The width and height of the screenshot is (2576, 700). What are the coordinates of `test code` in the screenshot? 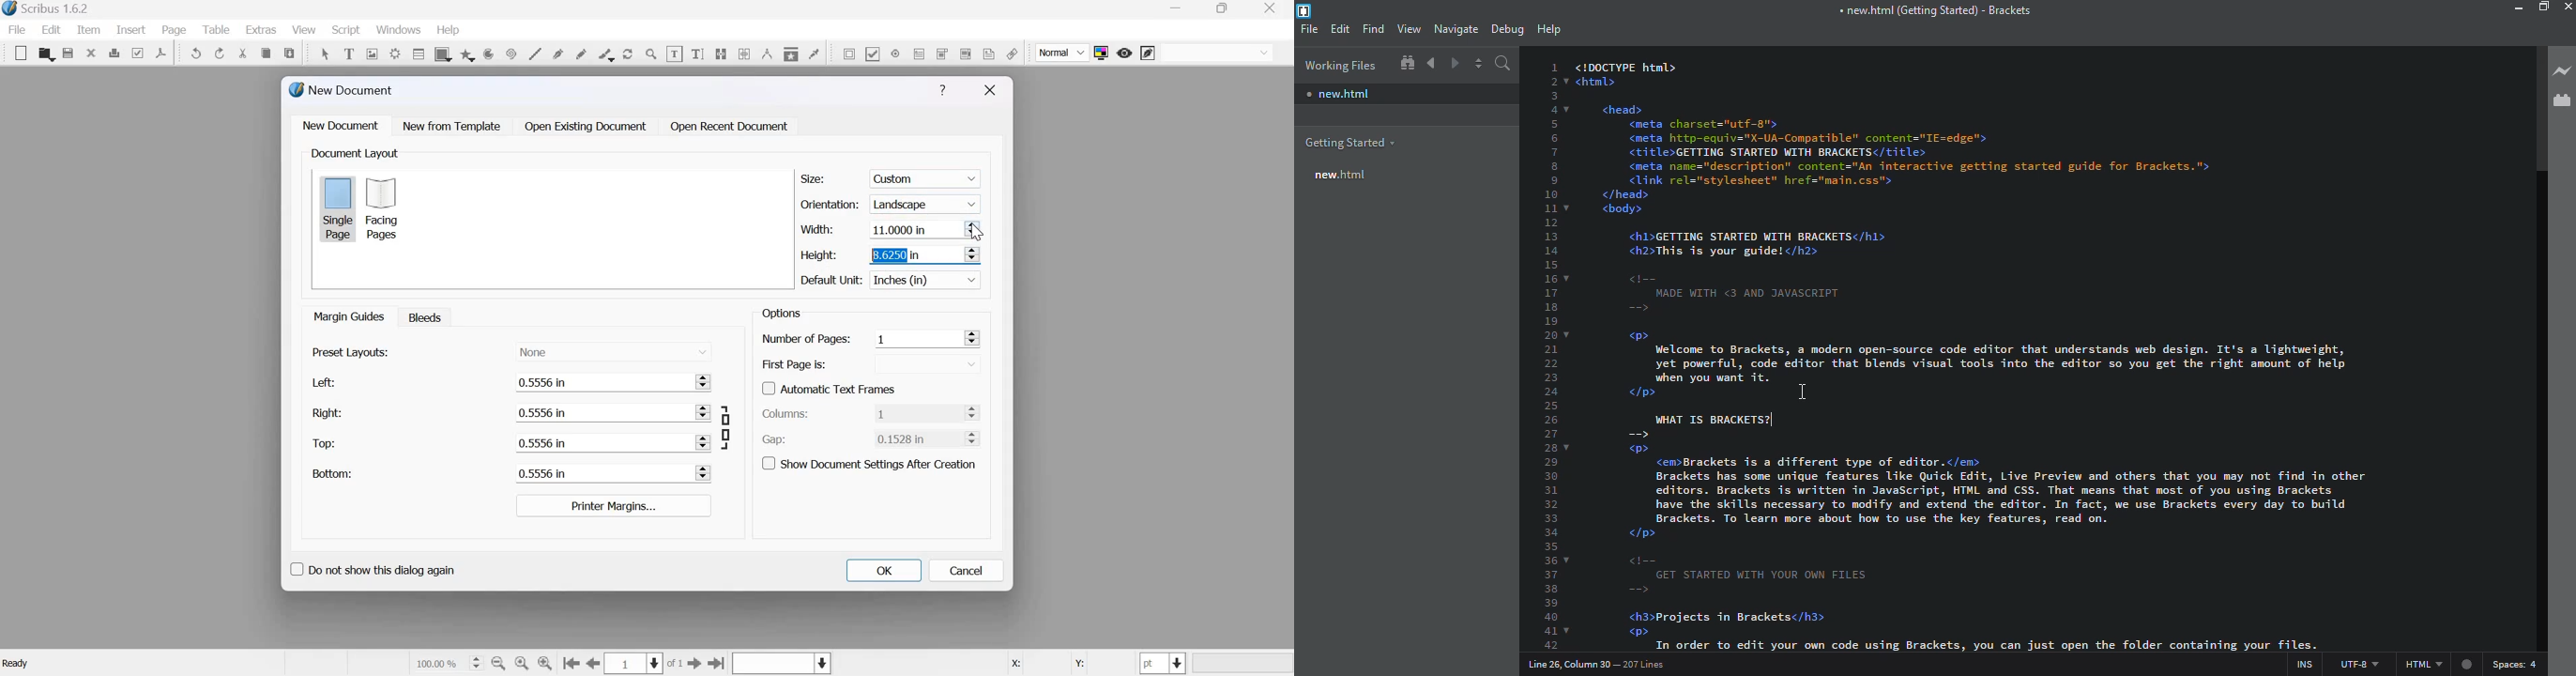 It's located at (2004, 228).